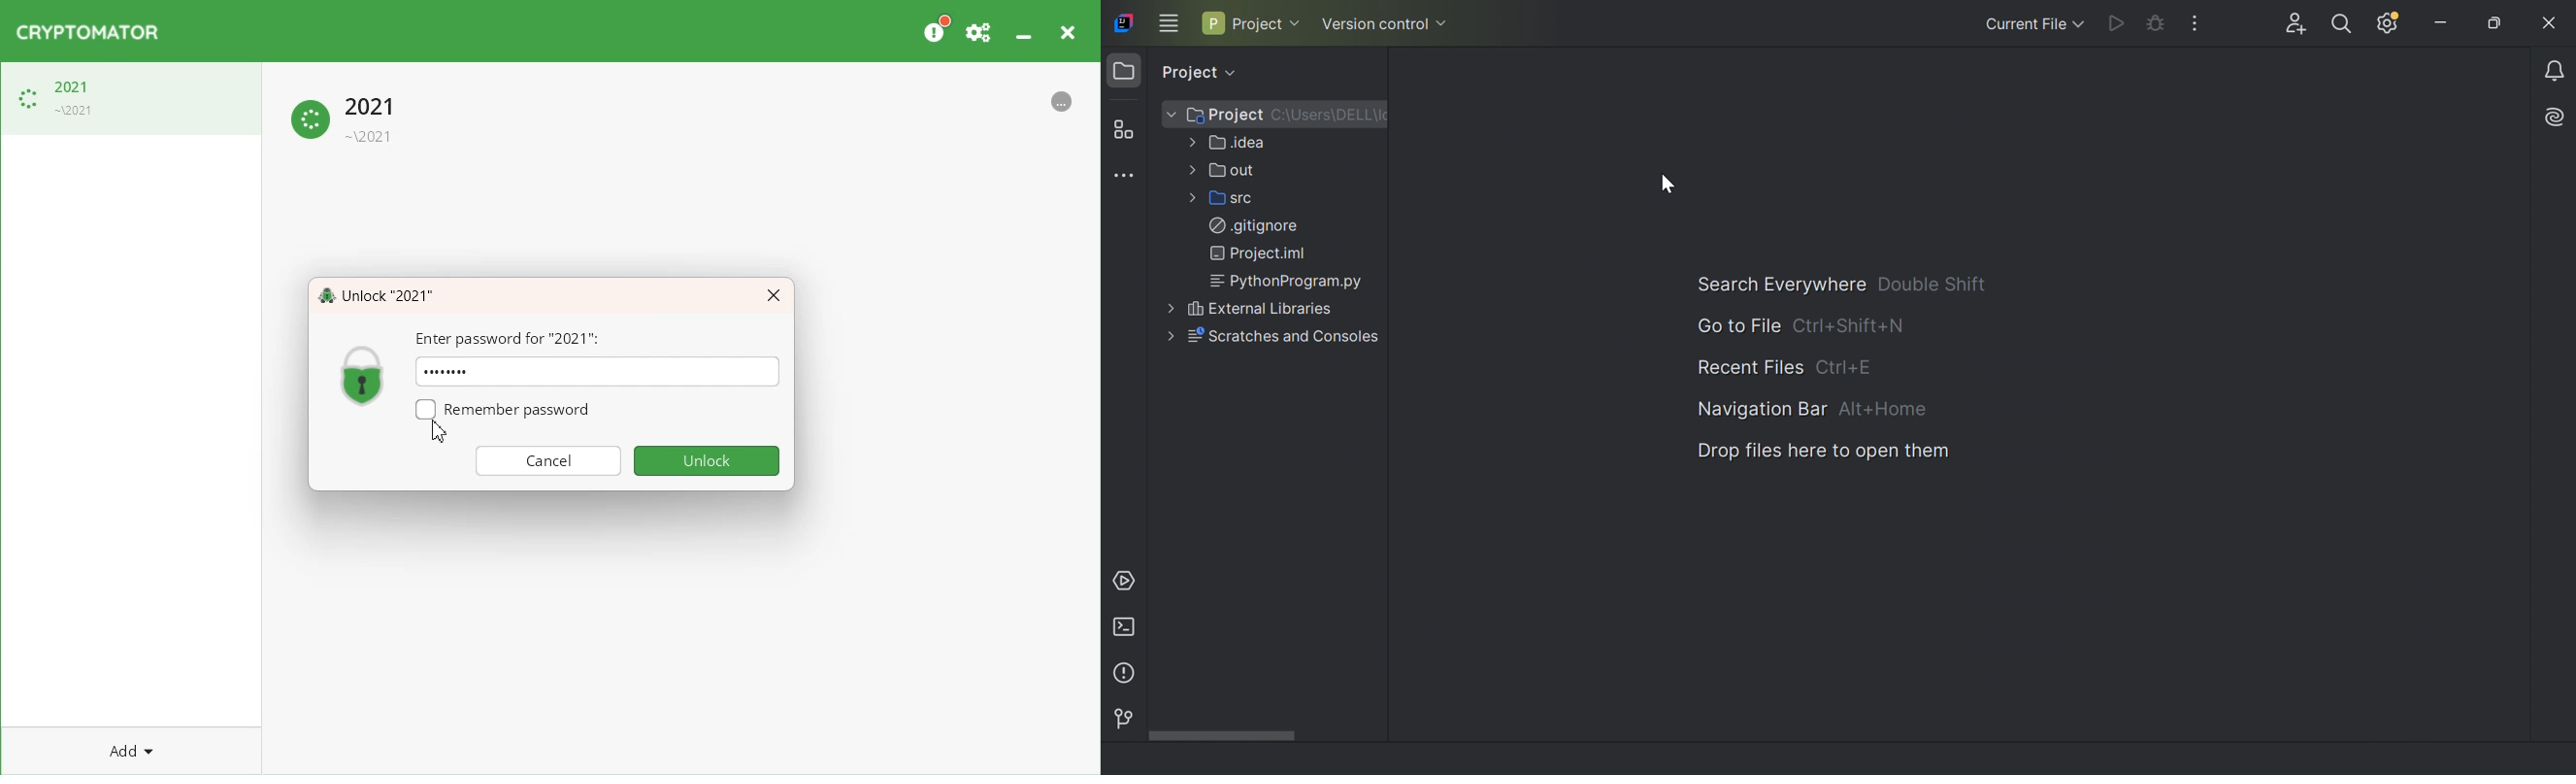 The width and height of the screenshot is (2576, 784). Describe the element at coordinates (2343, 25) in the screenshot. I see `Search` at that location.